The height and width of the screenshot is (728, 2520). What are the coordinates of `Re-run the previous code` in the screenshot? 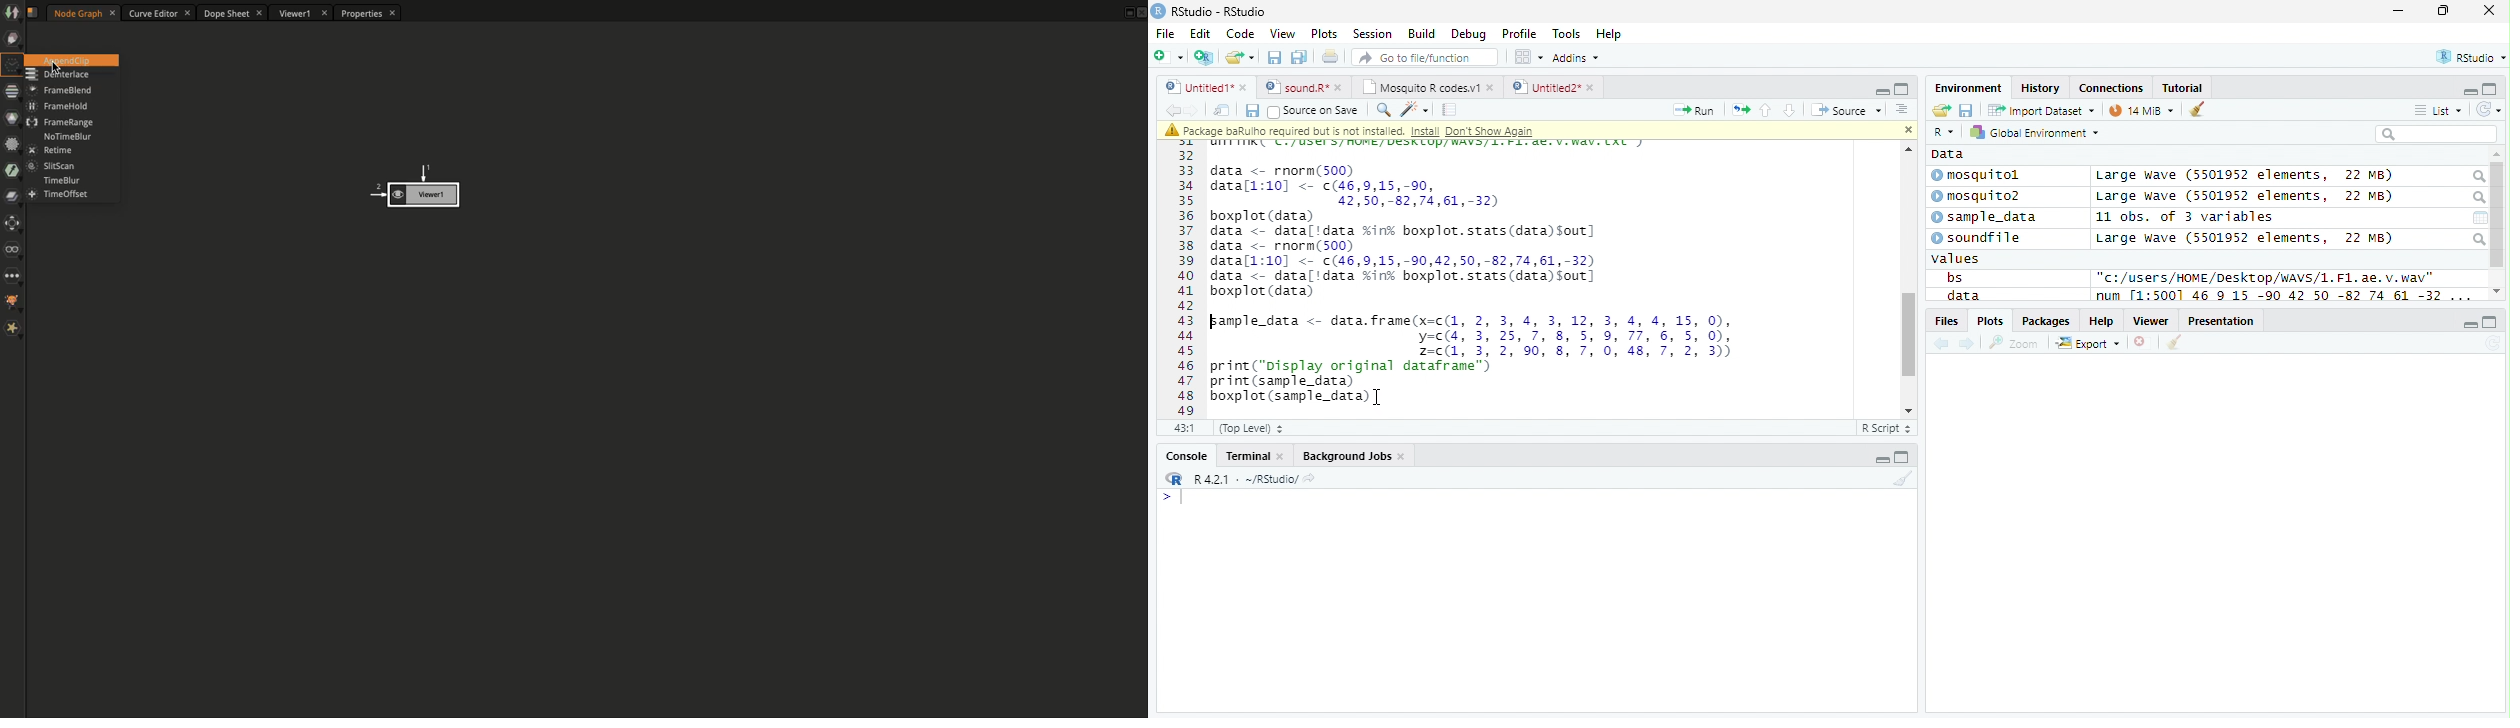 It's located at (1740, 110).